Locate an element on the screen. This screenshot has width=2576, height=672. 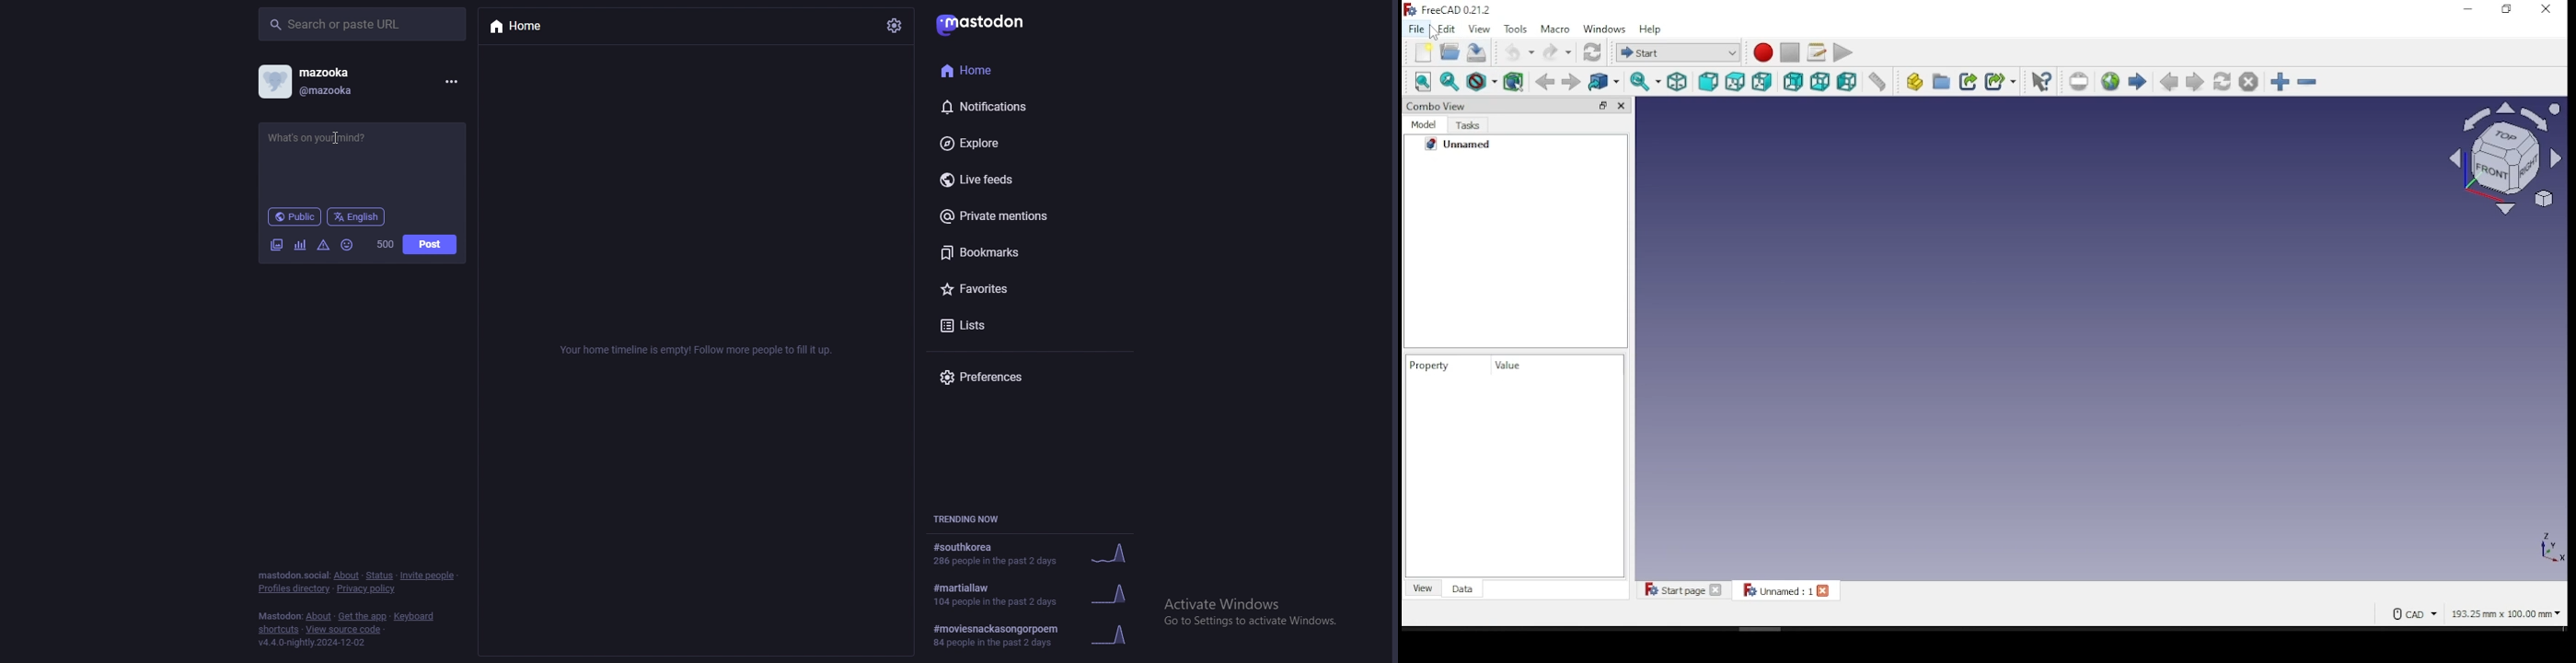
sync view is located at coordinates (1646, 81).